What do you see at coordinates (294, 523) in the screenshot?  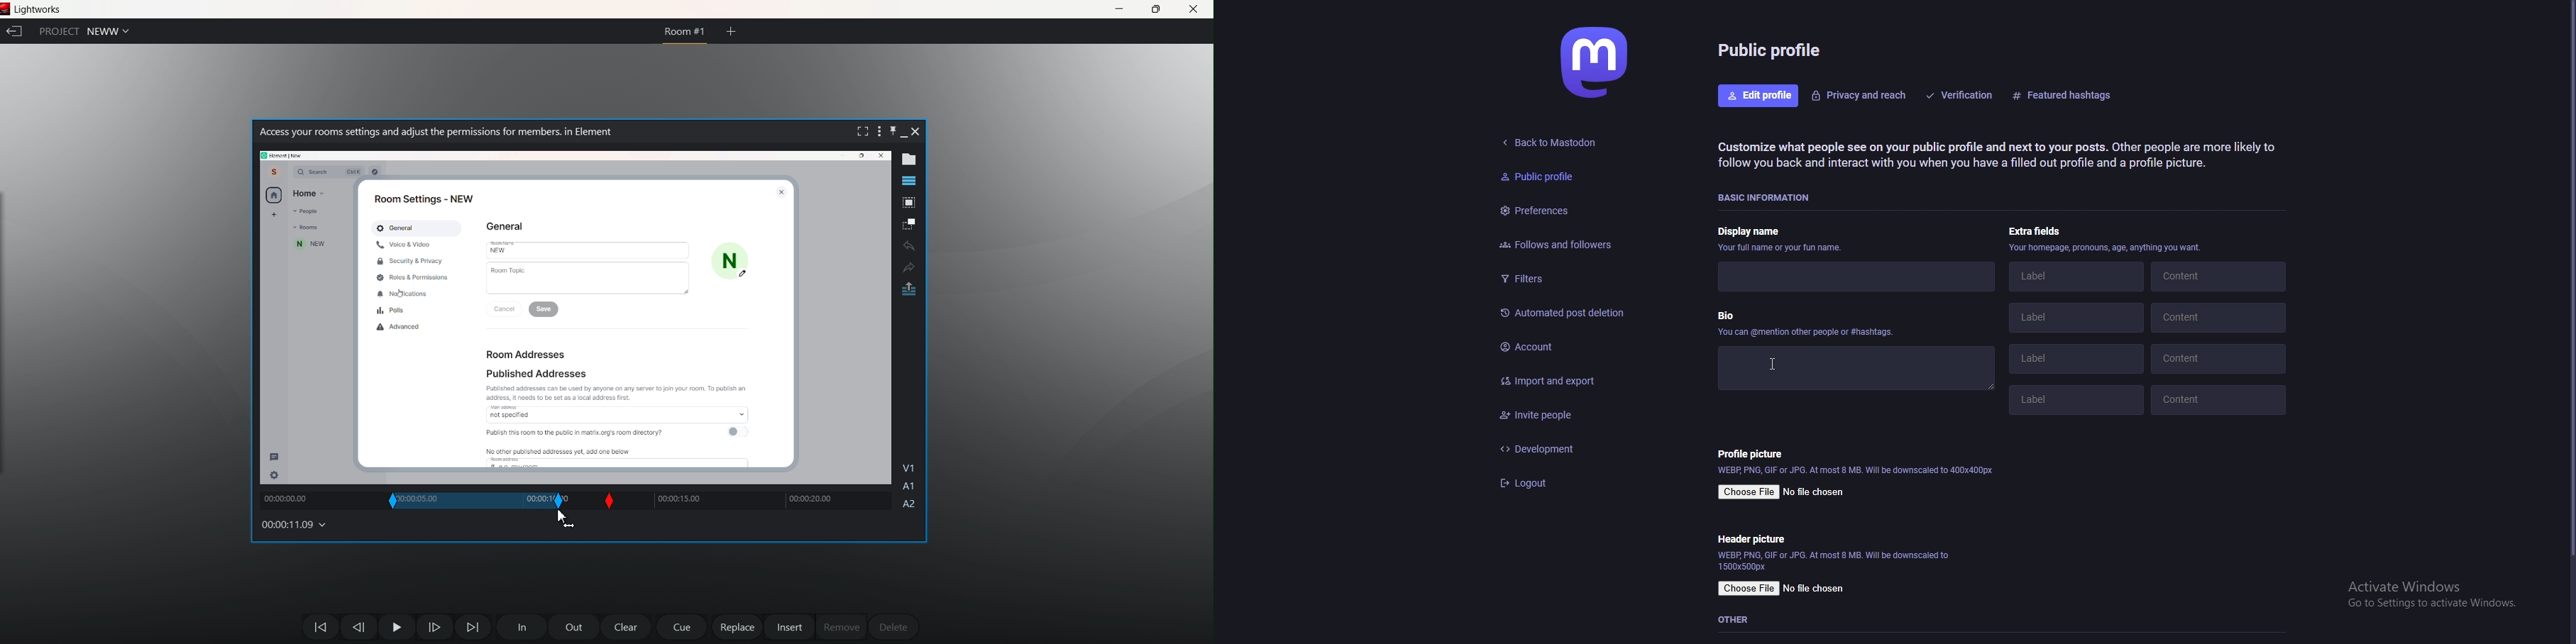 I see `00:00:11.09 (time changed)` at bounding box center [294, 523].